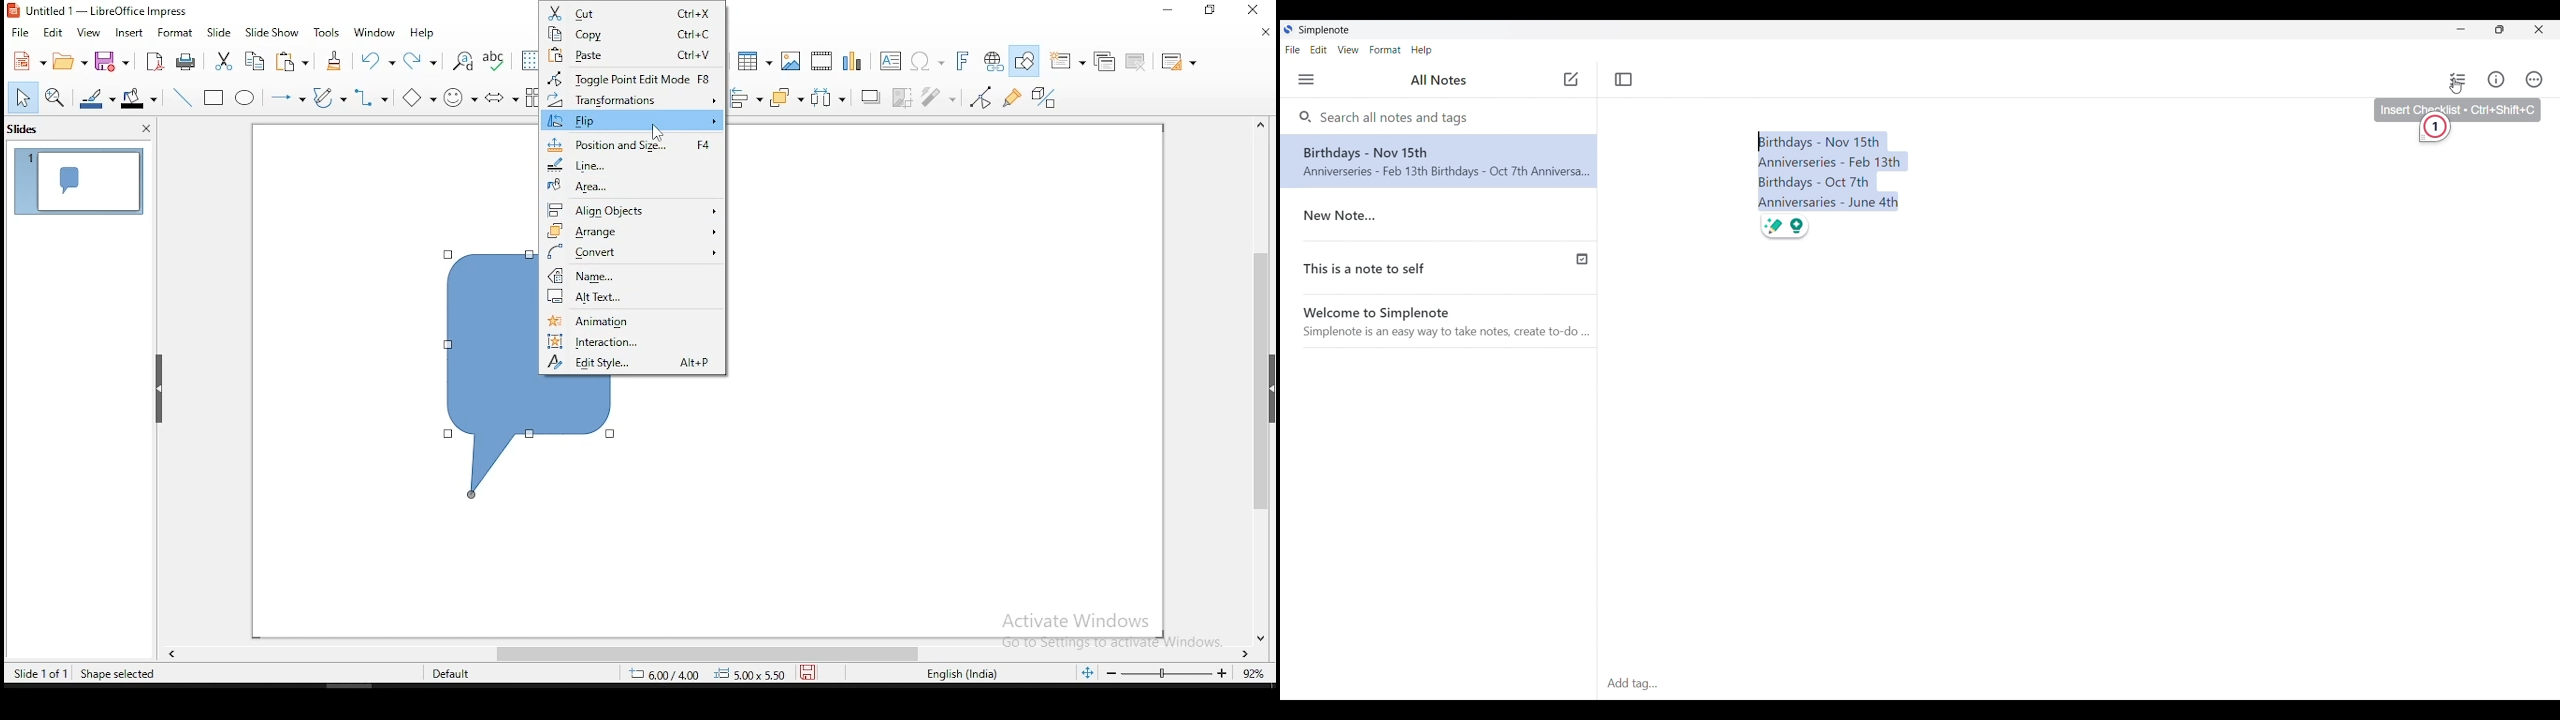 The image size is (2576, 728). I want to click on Toggle focus mode, so click(1623, 79).